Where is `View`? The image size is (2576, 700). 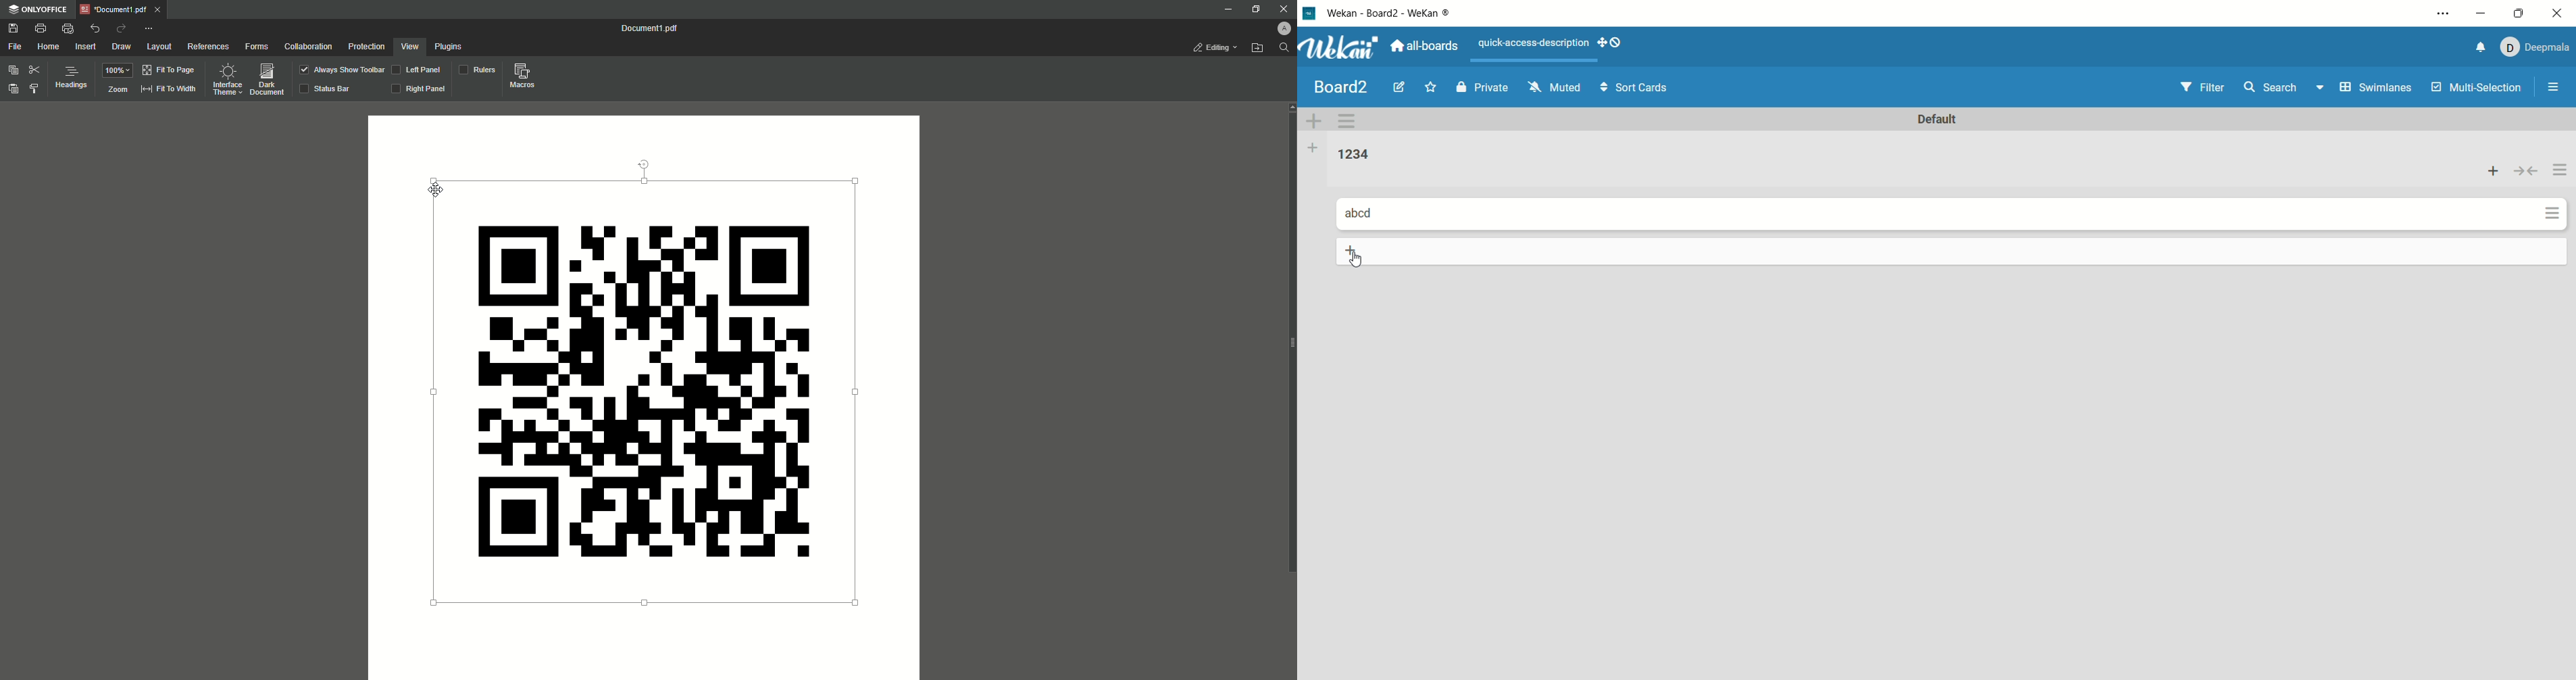
View is located at coordinates (410, 47).